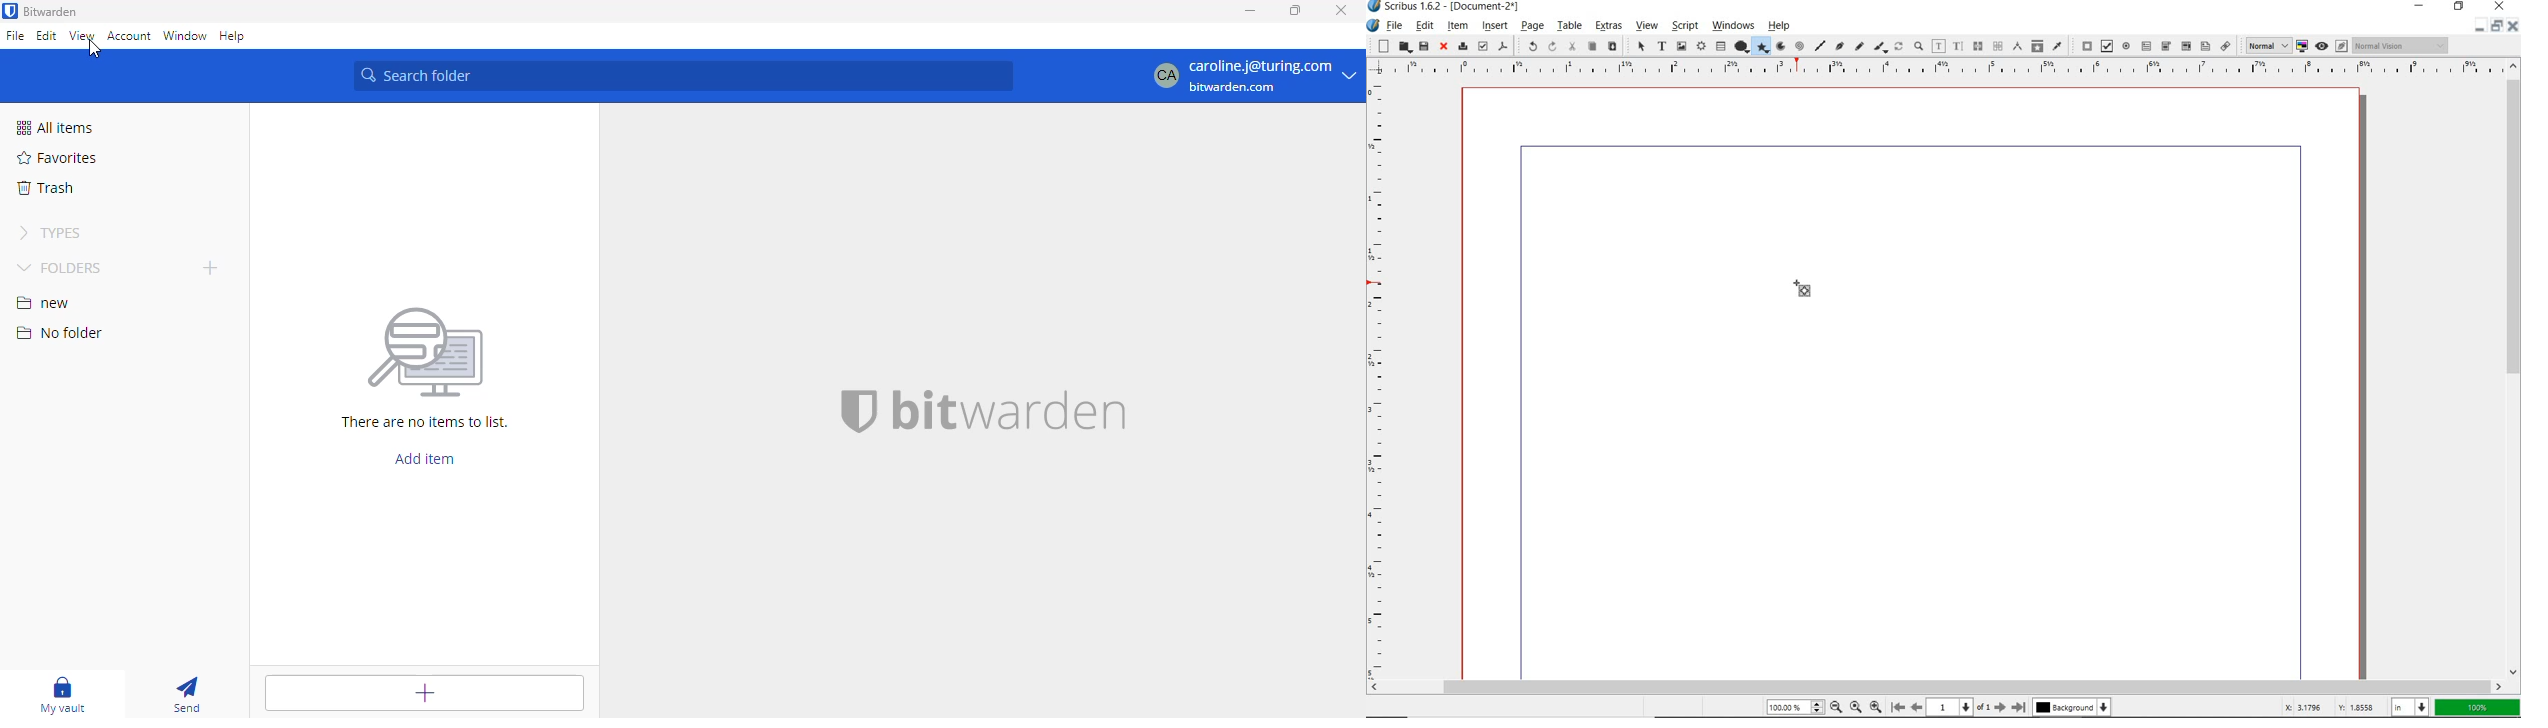 The image size is (2548, 728). Describe the element at coordinates (1569, 26) in the screenshot. I see `table` at that location.